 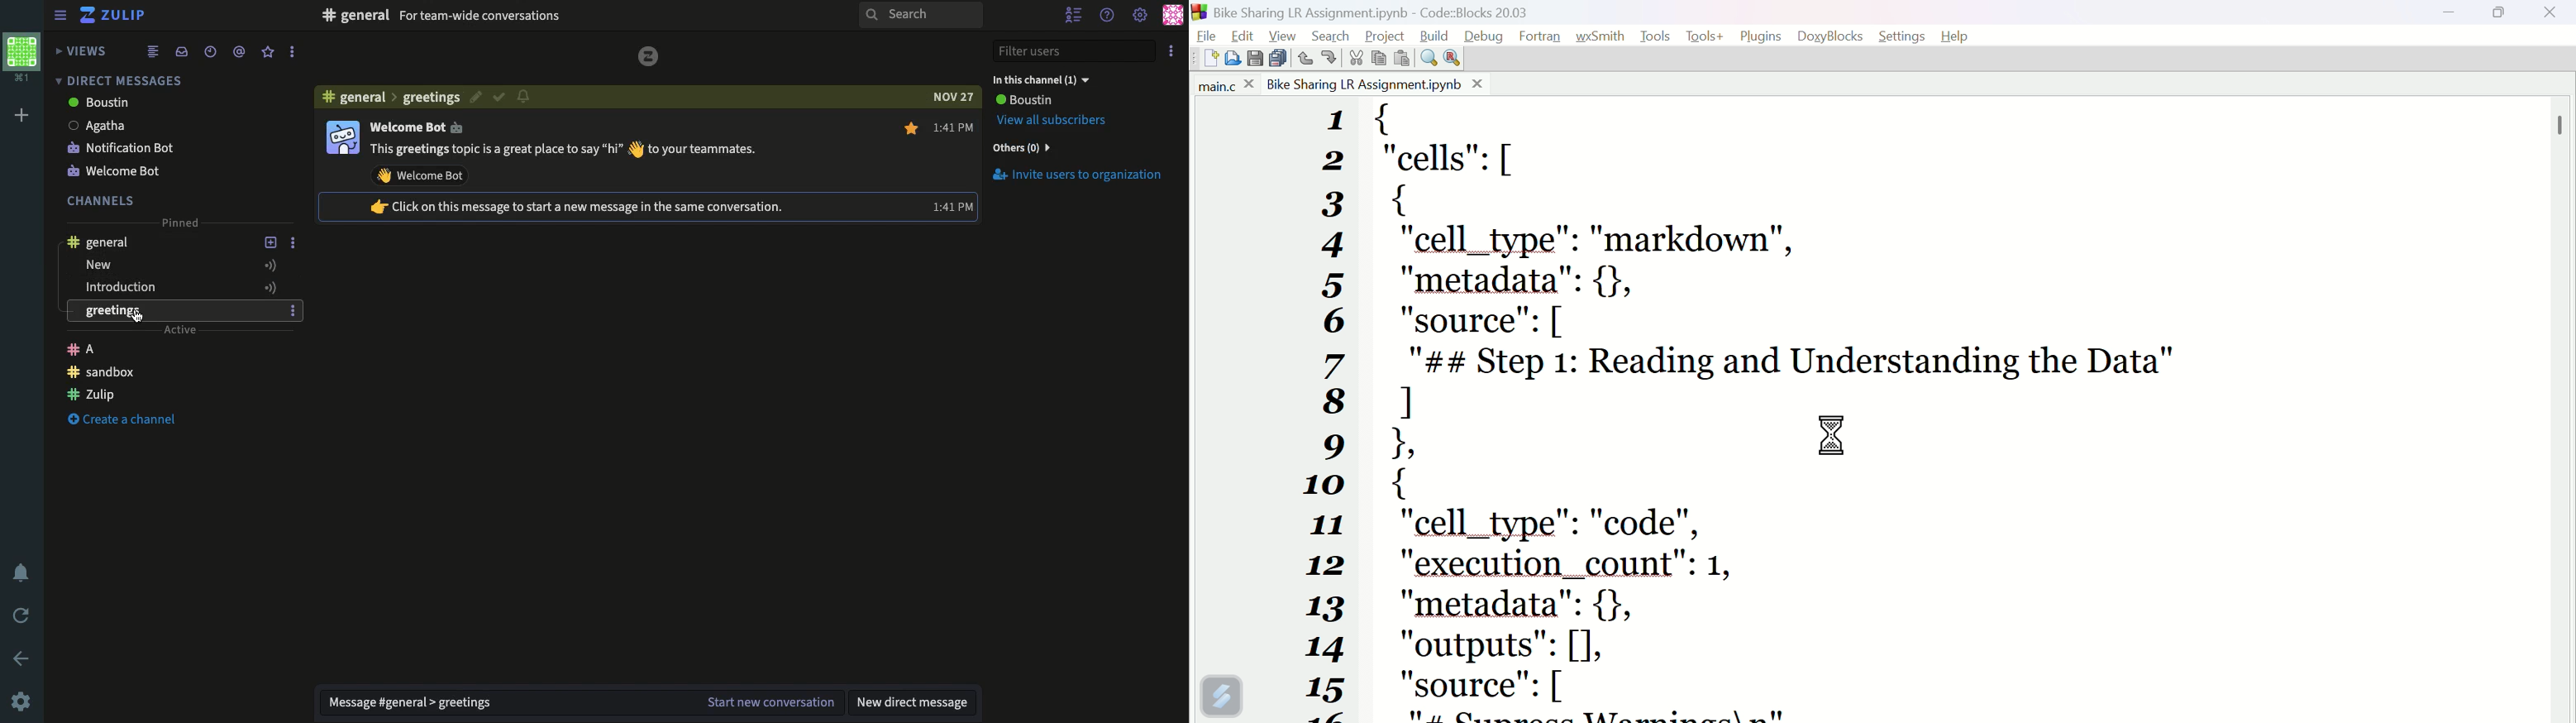 What do you see at coordinates (101, 200) in the screenshot?
I see `Channels` at bounding box center [101, 200].